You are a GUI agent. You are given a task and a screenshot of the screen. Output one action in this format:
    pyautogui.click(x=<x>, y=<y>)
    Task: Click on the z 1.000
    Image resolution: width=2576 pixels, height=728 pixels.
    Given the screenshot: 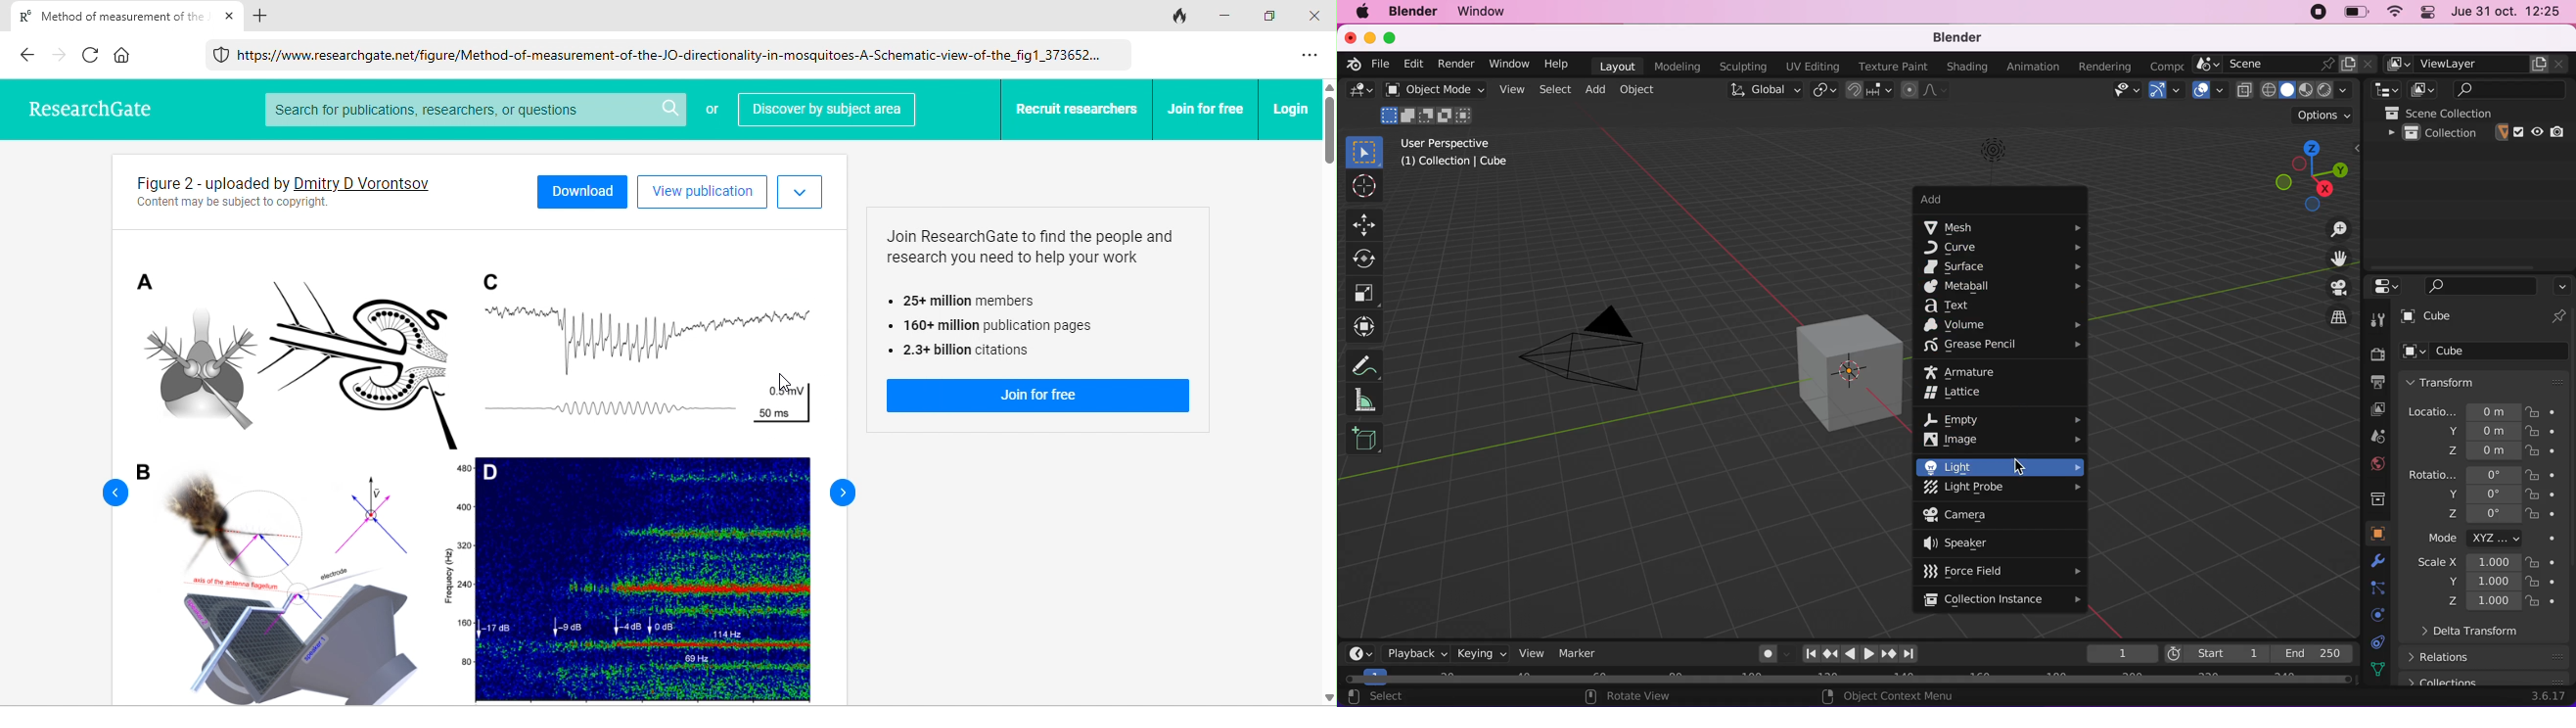 What is the action you would take?
    pyautogui.click(x=2485, y=602)
    